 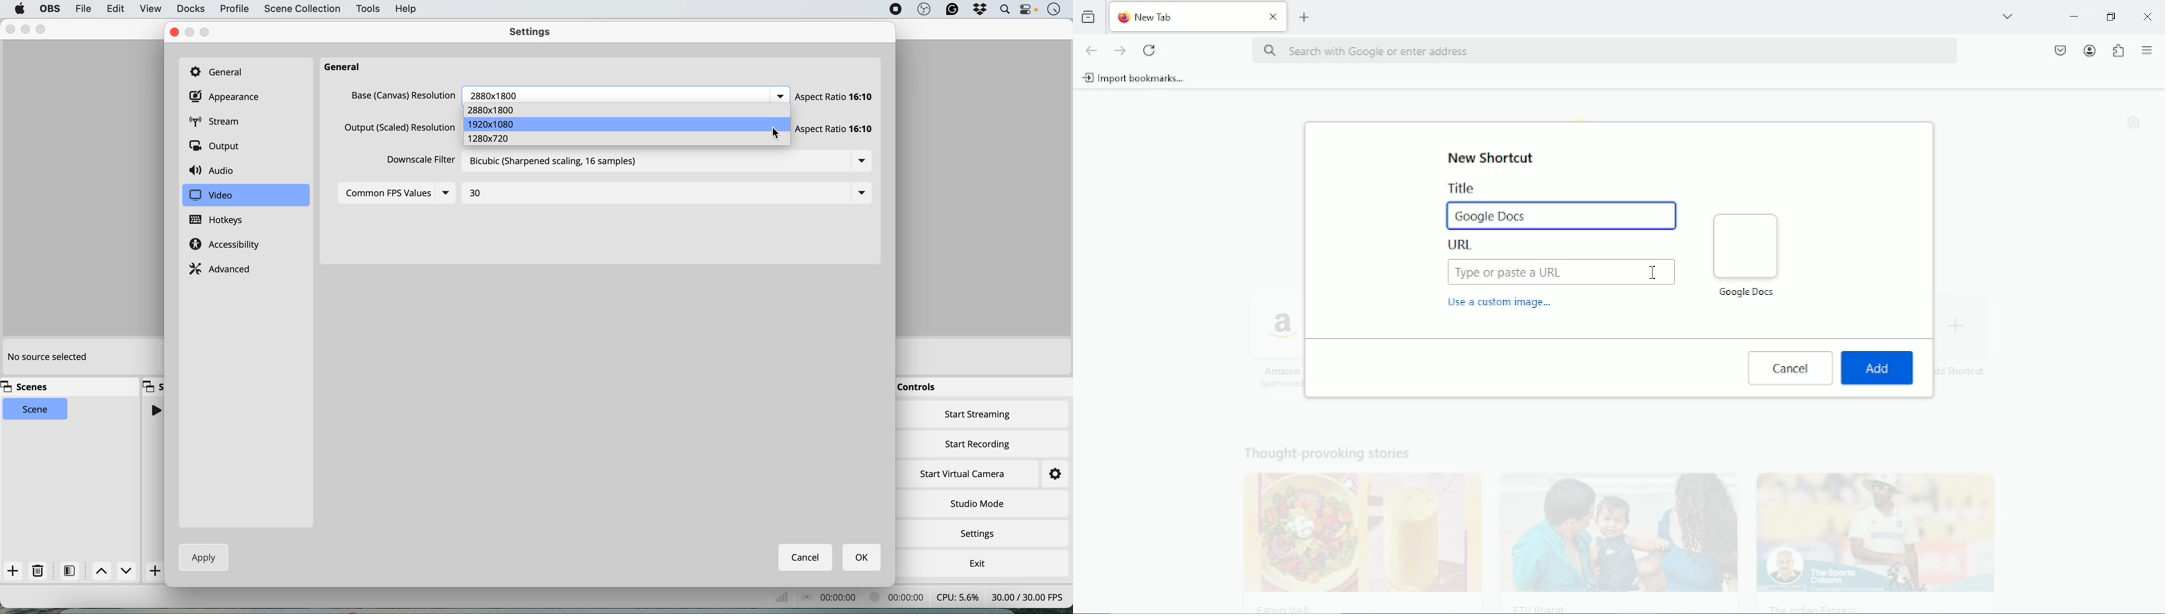 I want to click on delete scene, so click(x=38, y=571).